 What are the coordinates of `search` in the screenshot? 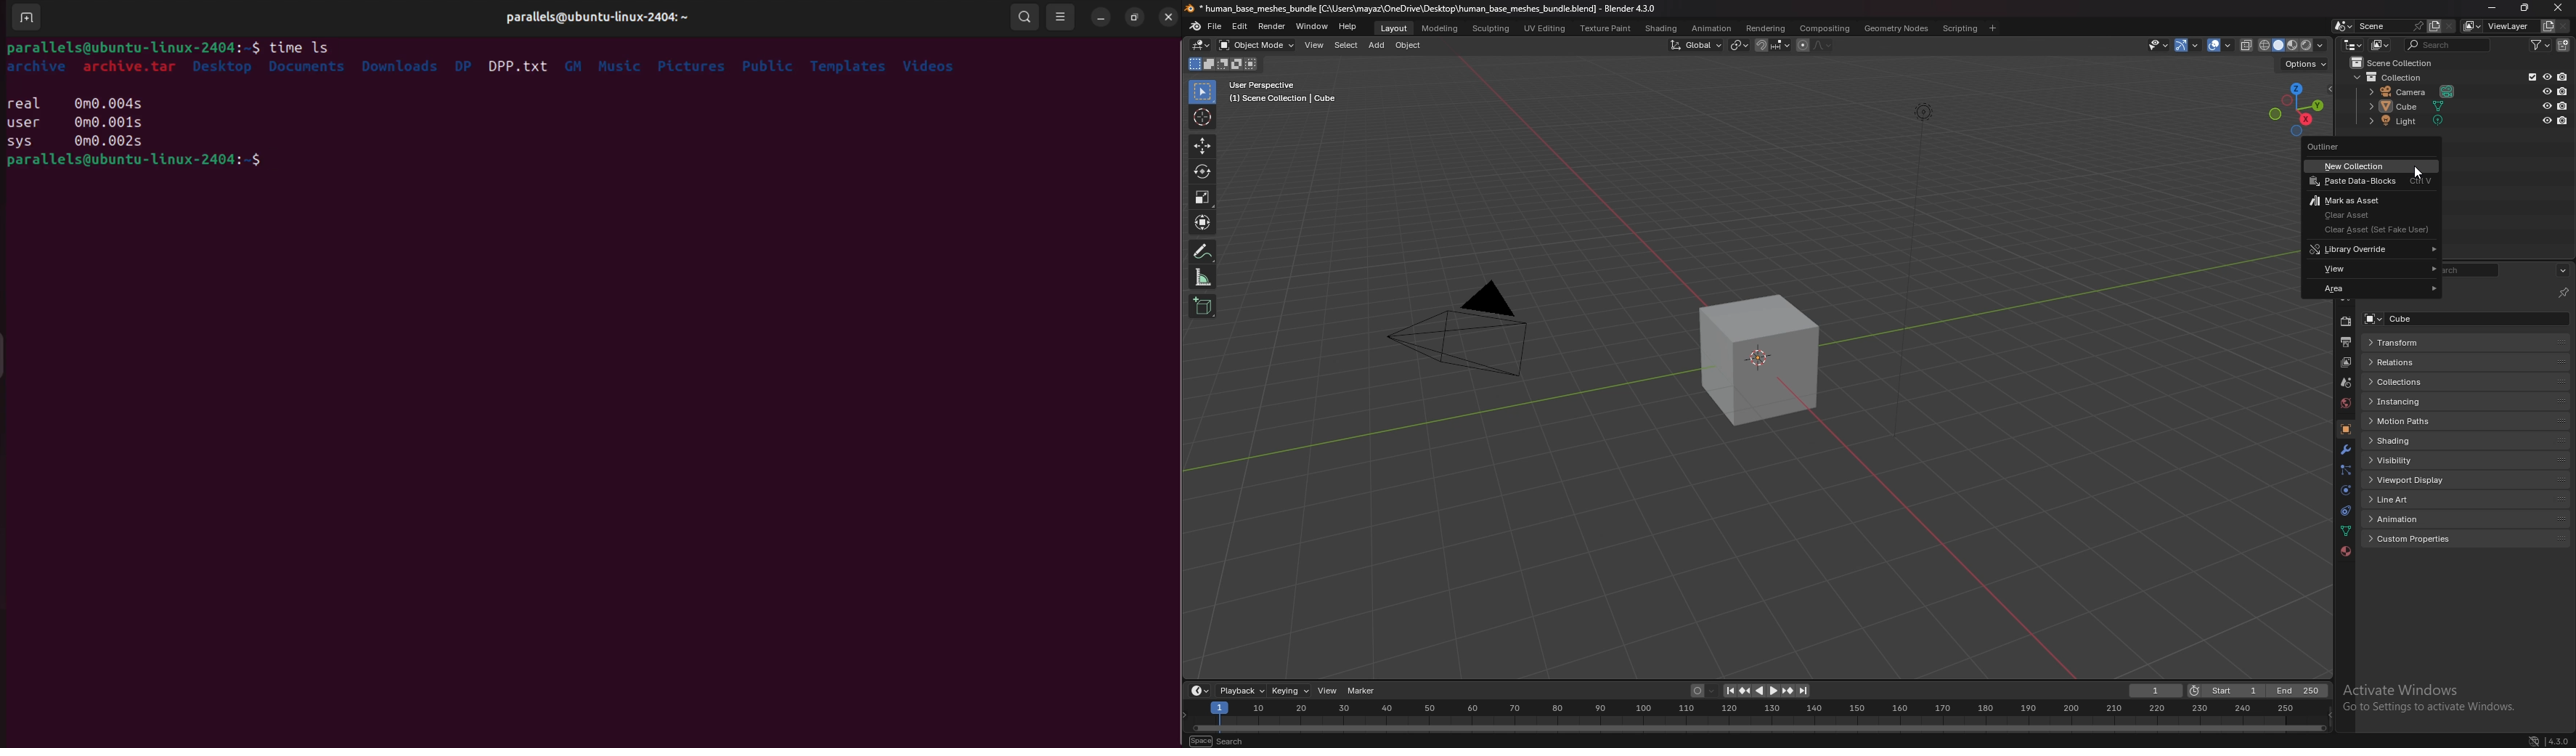 It's located at (2450, 44).